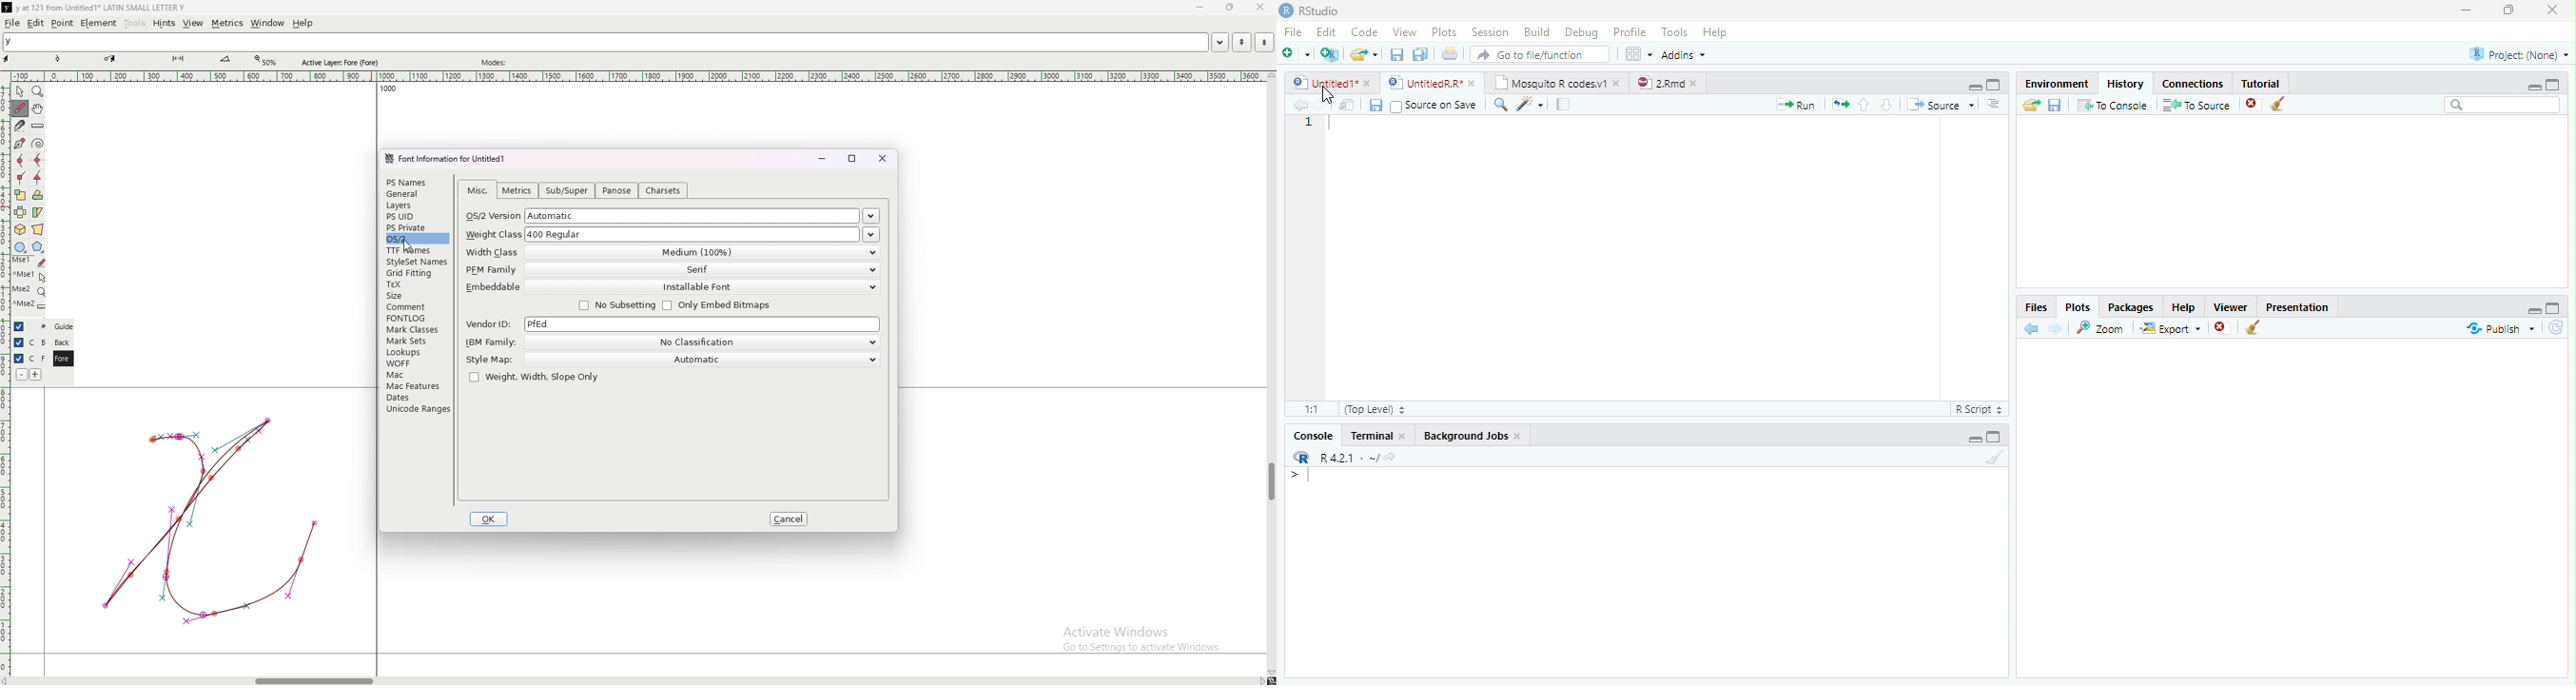  I want to click on scroll bar vertical, so click(1271, 482).